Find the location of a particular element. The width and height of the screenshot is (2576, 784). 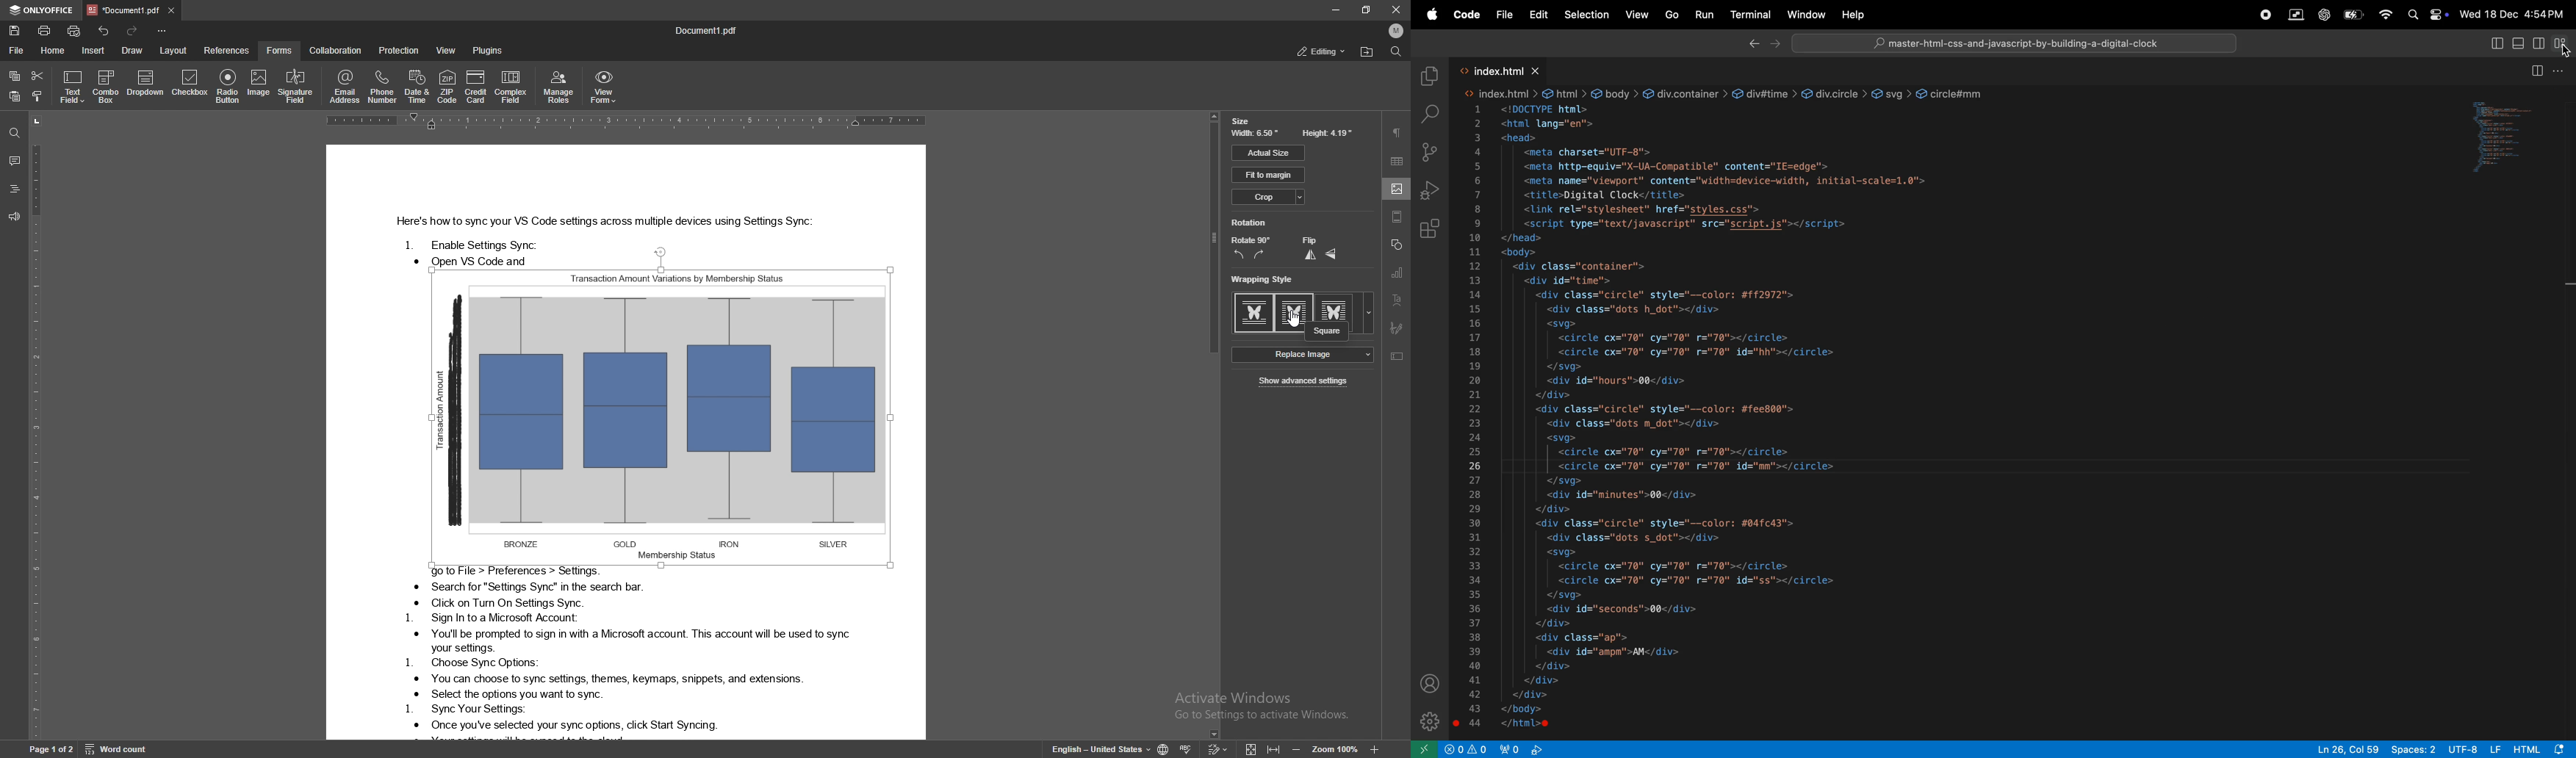

<!DOCTYPE html><html lang="en"><head><meta charset="UTF-8"><meta http-equiv="X-UA-Compatible" content="IE=edge'><meta name="viewport" content="width=device-width, initial-scale=1.0"><title>Digital Clock</title><link rel="stylesheet" href="styles.css"><script type="text/javascript" src="script.js"></script></head><body><div class="container"><div id="time"><div class="circle" style="--color: #ff2972"><div class="dots h_dot"></div><svg><circle cx="70" cy="70" r="70"></circle><circle cx="70" cy="70" r="70" id="hh"></circle></svg><div id="hours">00</div></div><div class="circle" style="--color: #fee800"><div class="dots m_dot"></div><svg><circle cx="70" cy="70" r="70"></circle><circle cx="70" cy="70" r="70" id="mm"></circle></svg><div id="minutes">00</div></div><div class="circle" style="--color: #04fc43"><div class="dots s_dot"></div><svg><circle cx="70" cy="70" r="70"></circle><circle cx="70" cy="70" r="70" id="ss"></circle></svg><div id="seconds">00</div></div><div class="ap"><div id="ampm">AM</div></div></div></div></body></html> is located at coordinates (1780, 420).